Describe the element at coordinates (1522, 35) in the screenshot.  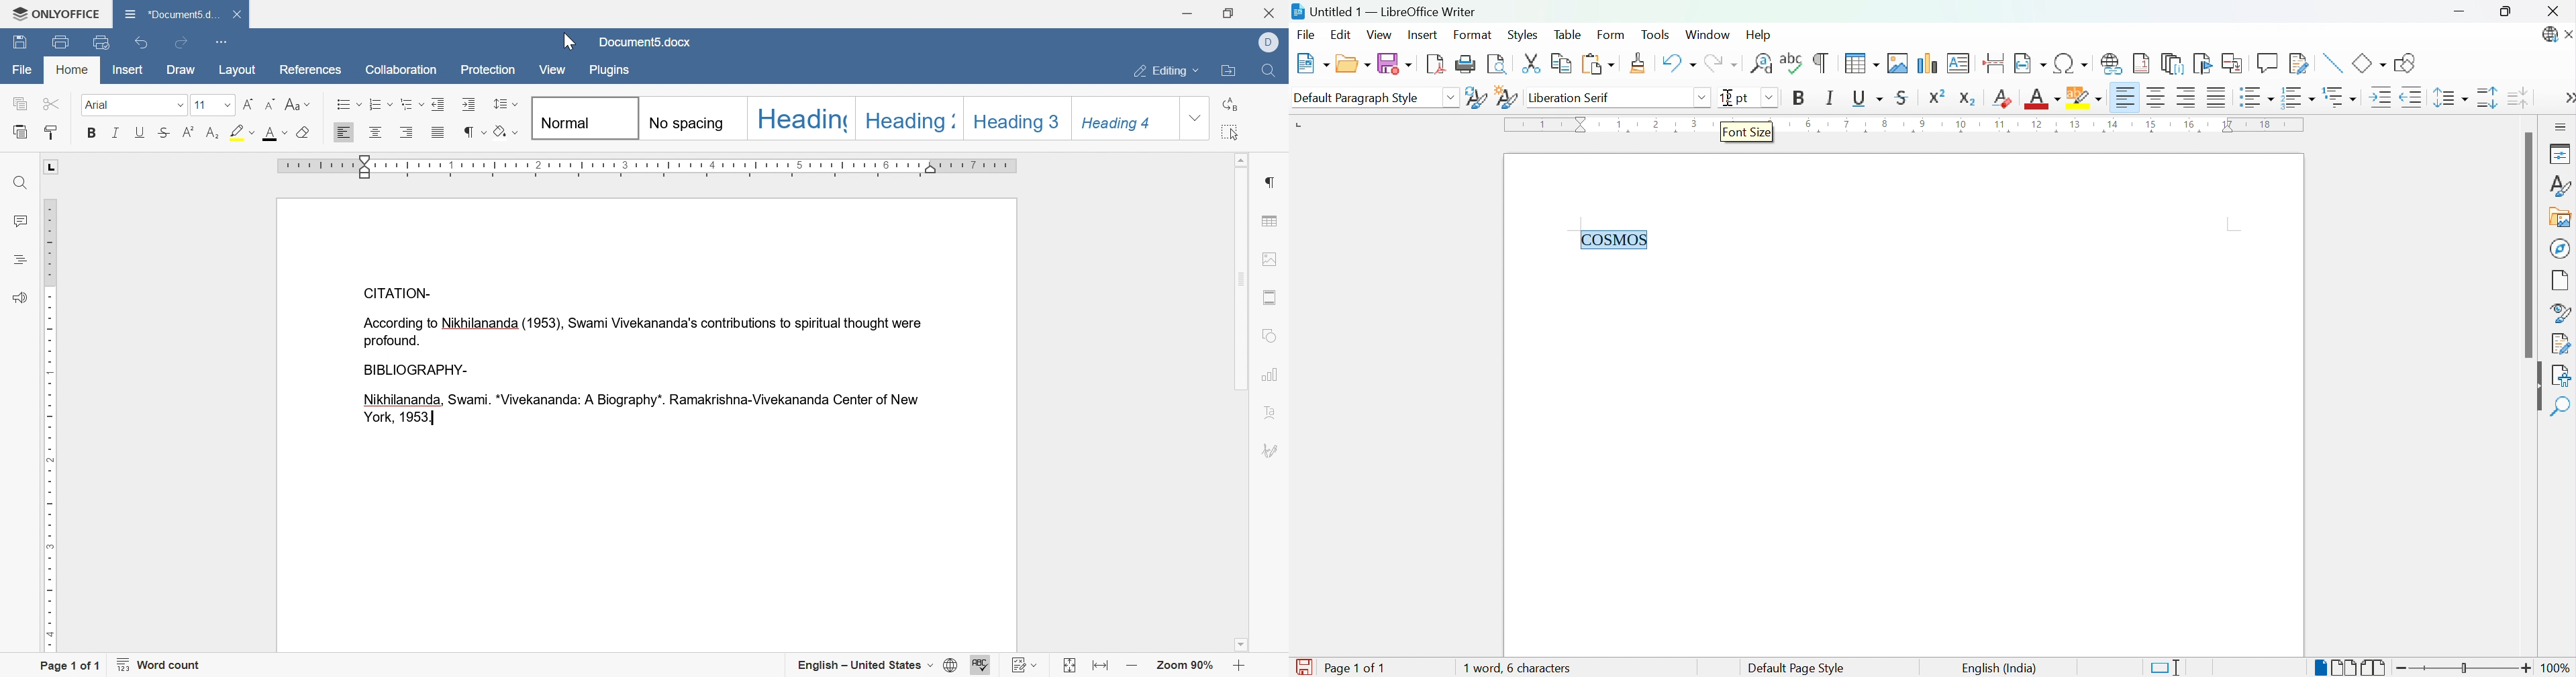
I see `Styles` at that location.